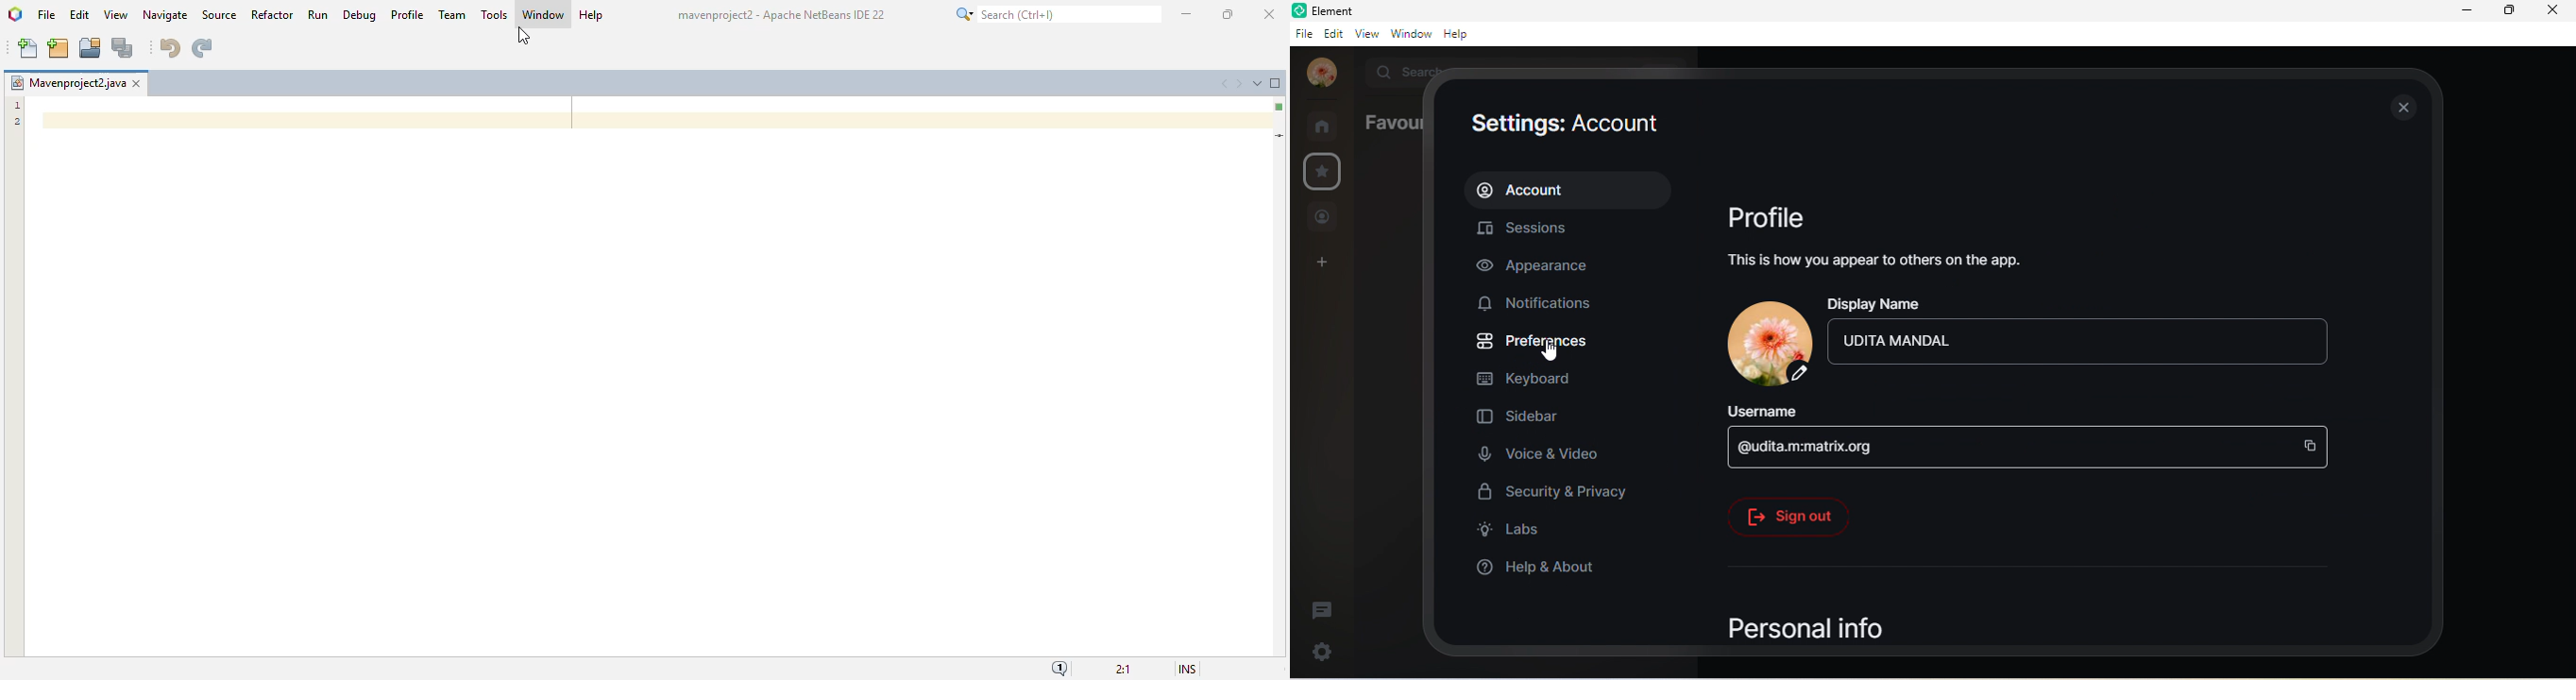 The image size is (2576, 700). Describe the element at coordinates (1279, 107) in the screenshot. I see `no errors` at that location.